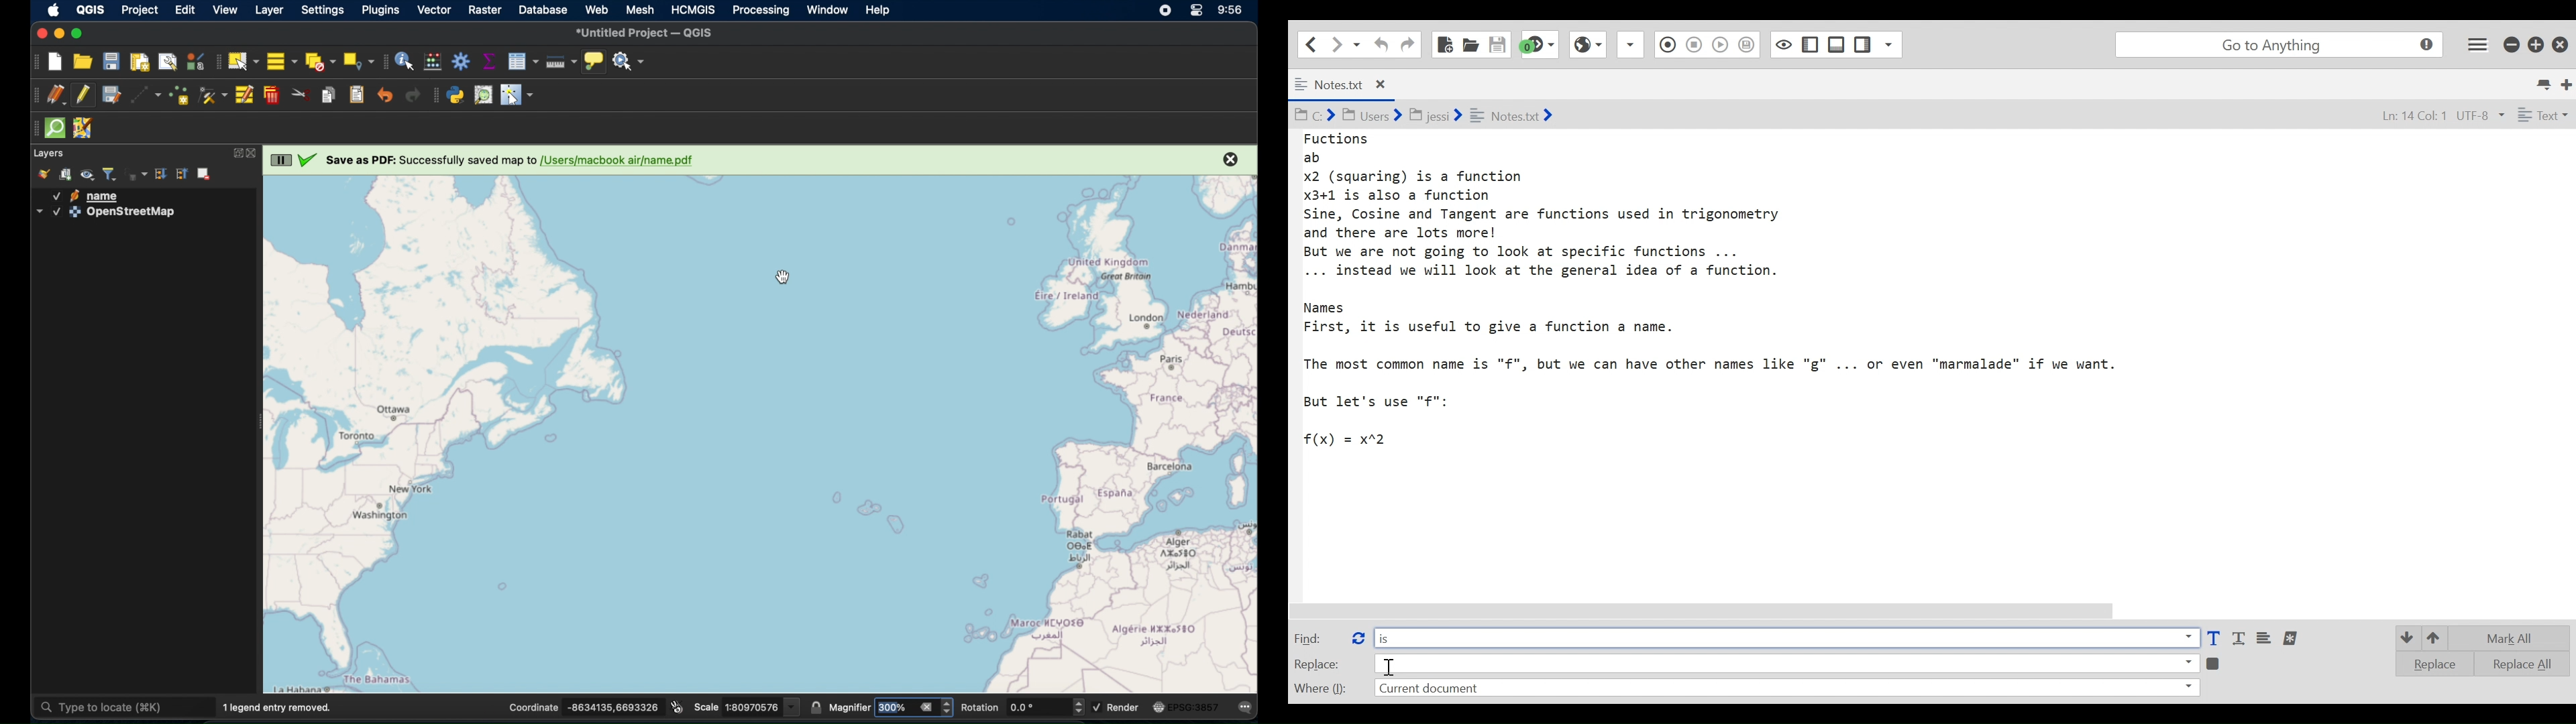 Image resolution: width=2576 pixels, height=728 pixels. What do you see at coordinates (168, 61) in the screenshot?
I see `show layout manager` at bounding box center [168, 61].